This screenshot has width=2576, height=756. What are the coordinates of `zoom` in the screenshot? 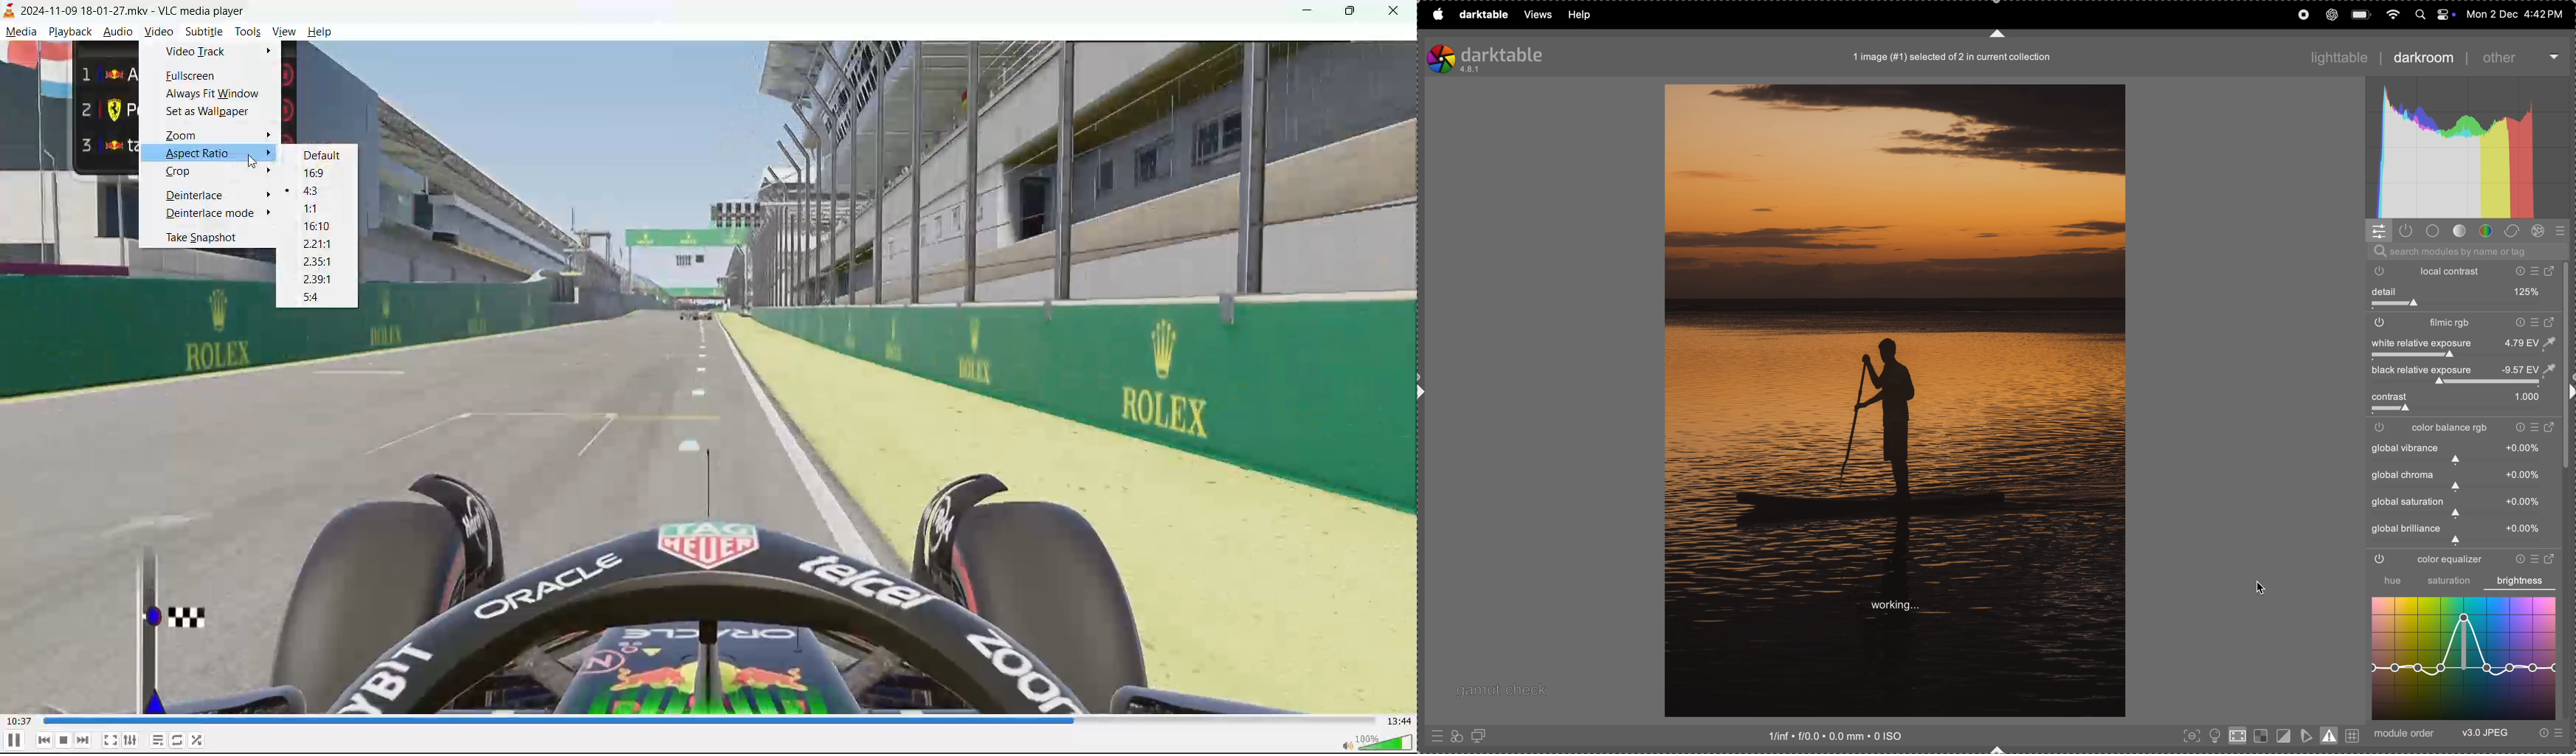 It's located at (216, 136).